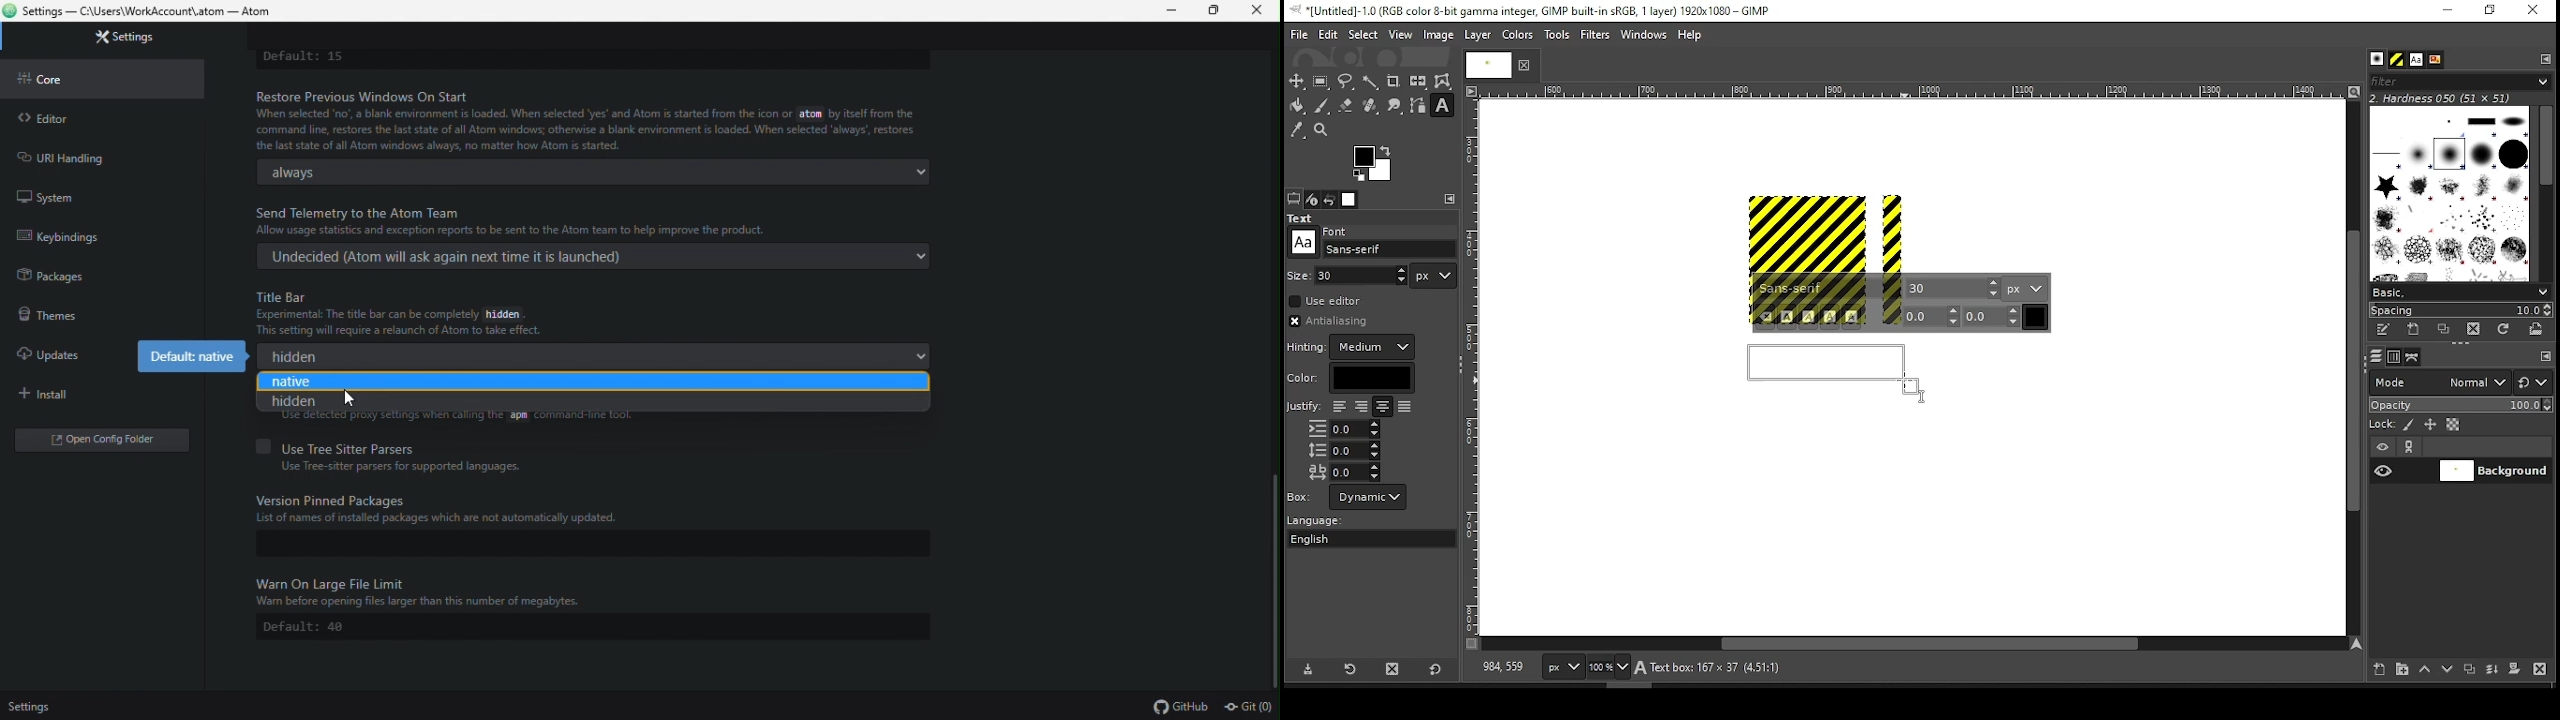 Image resolution: width=2576 pixels, height=728 pixels. What do you see at coordinates (1436, 670) in the screenshot?
I see `reset to defaults` at bounding box center [1436, 670].